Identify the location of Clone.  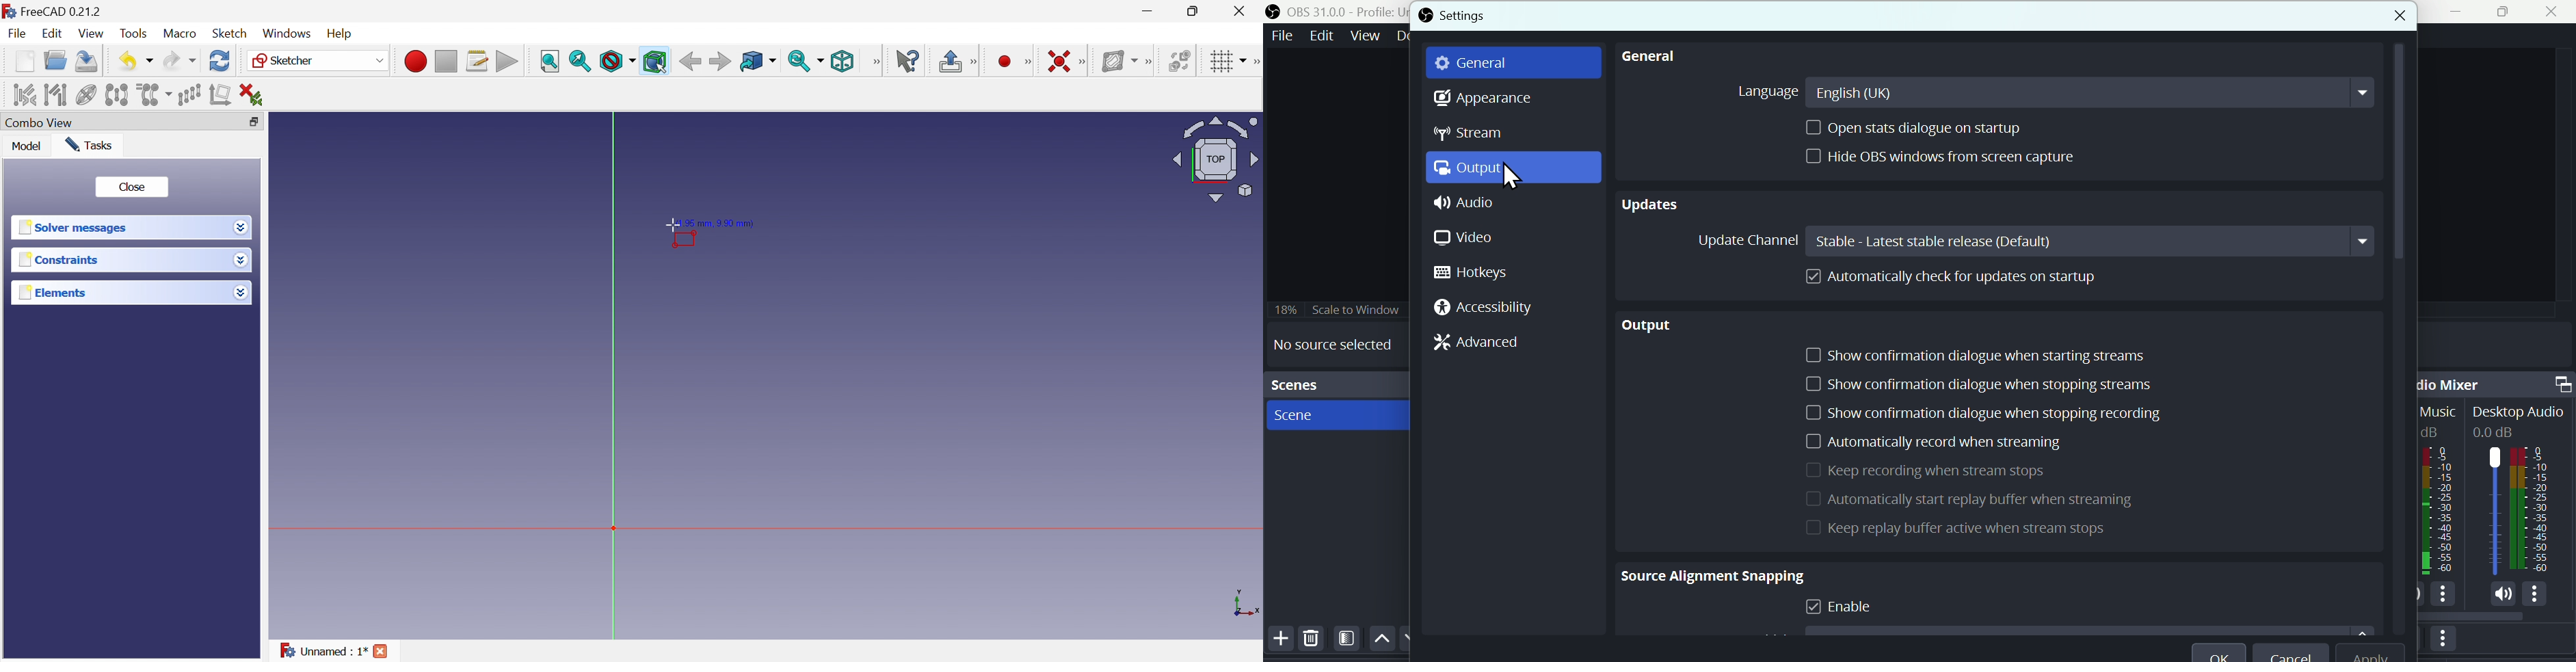
(153, 95).